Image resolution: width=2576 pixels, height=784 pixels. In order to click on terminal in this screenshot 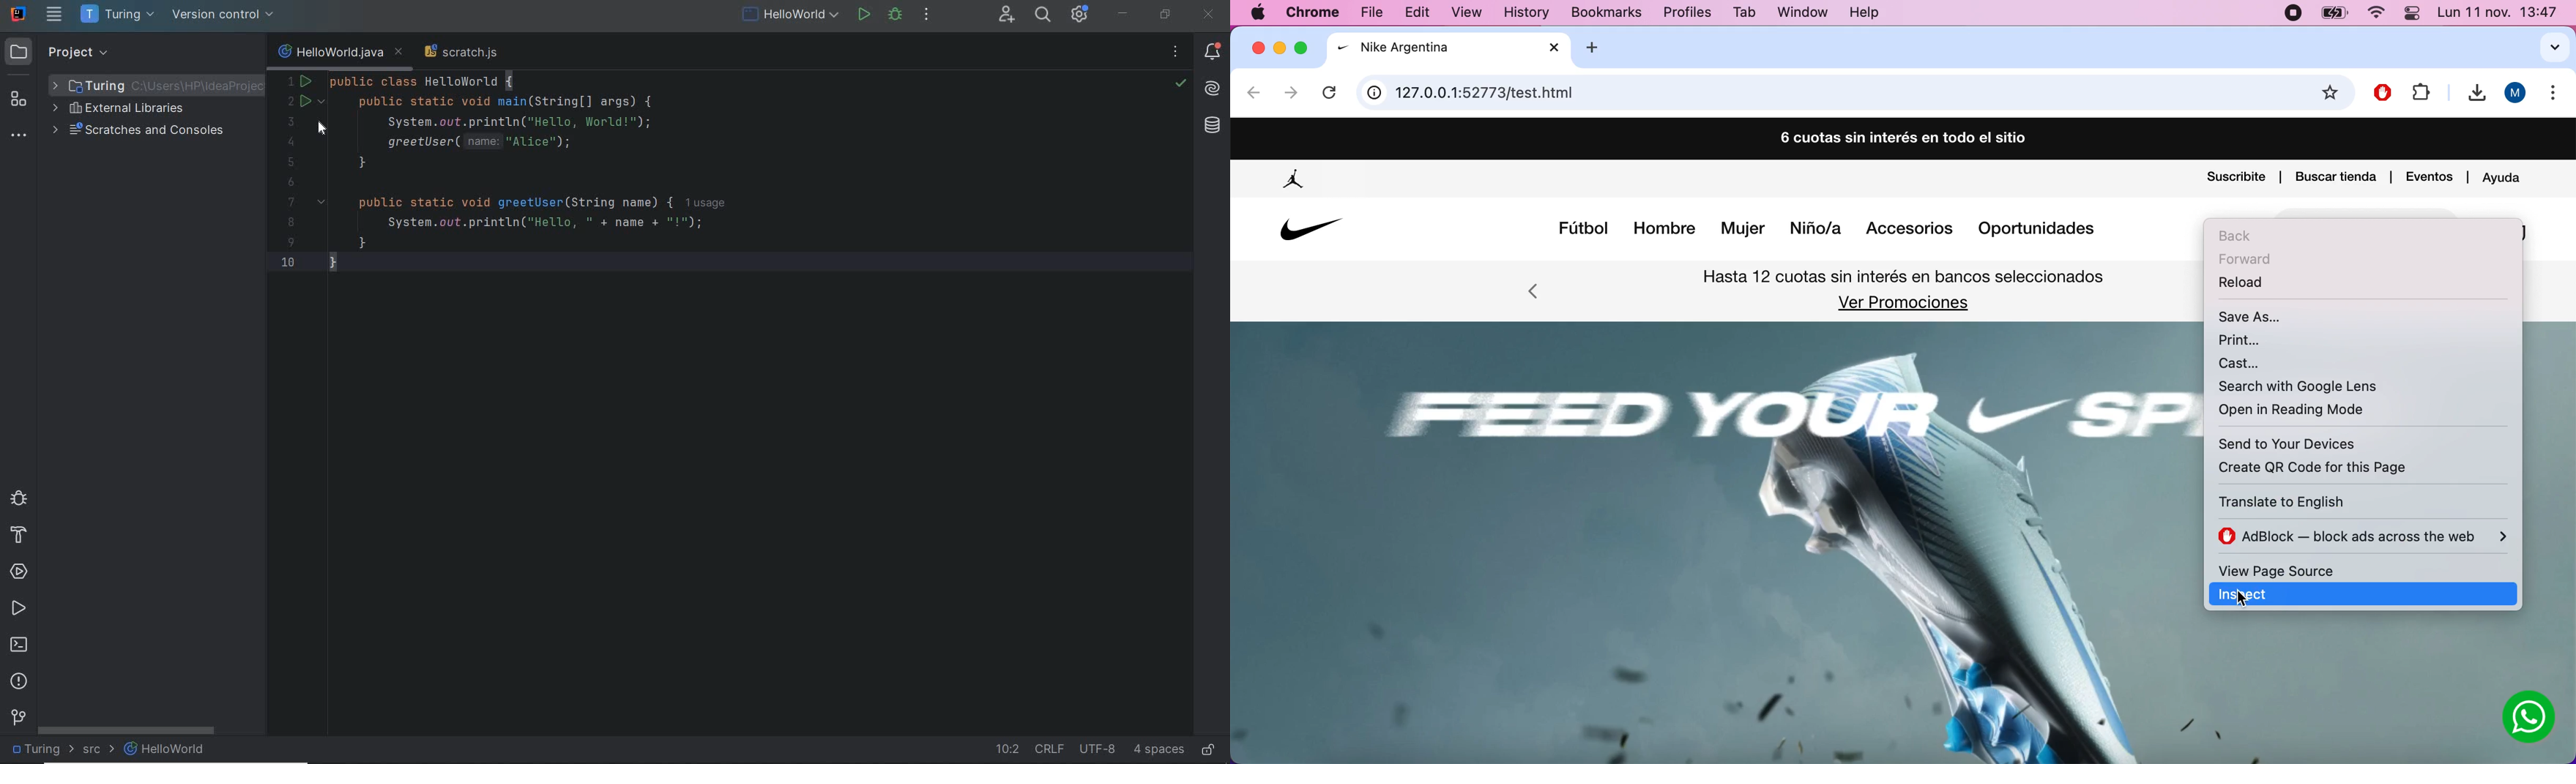, I will do `click(21, 646)`.